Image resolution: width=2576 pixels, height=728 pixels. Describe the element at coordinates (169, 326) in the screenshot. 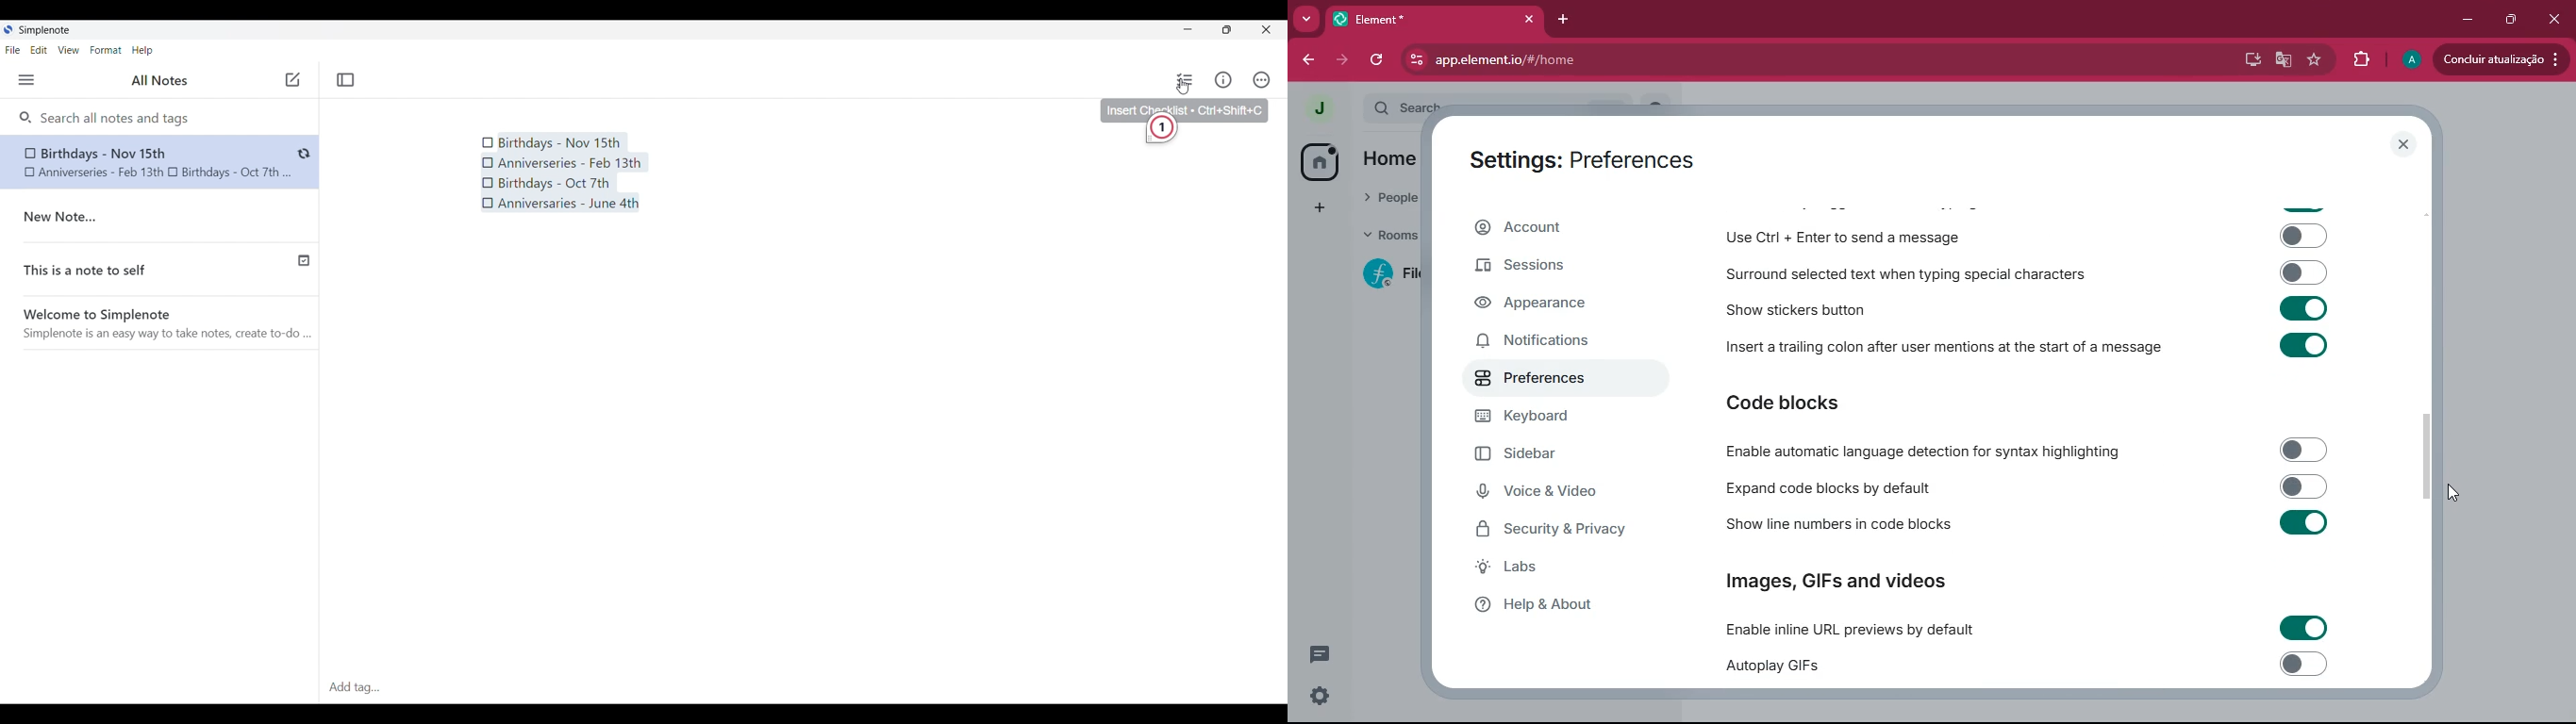

I see `Welcome to Simplenote(Welcome note by software)` at that location.